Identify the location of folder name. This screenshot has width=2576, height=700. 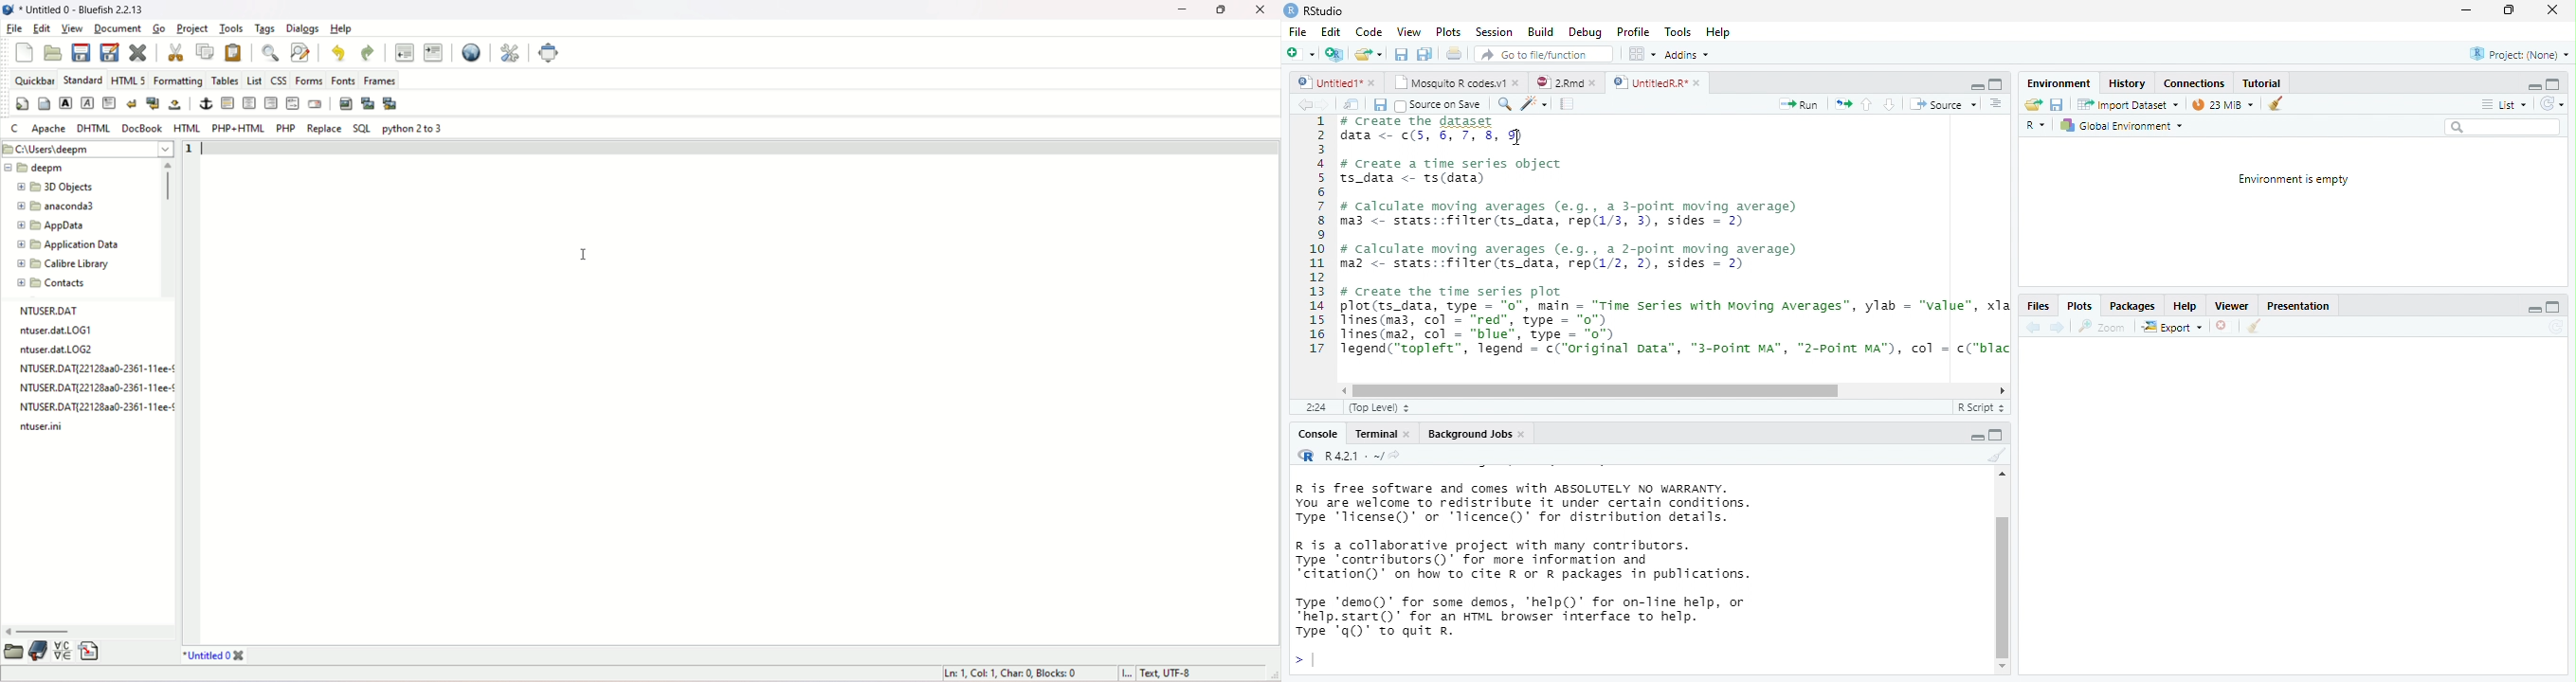
(67, 187).